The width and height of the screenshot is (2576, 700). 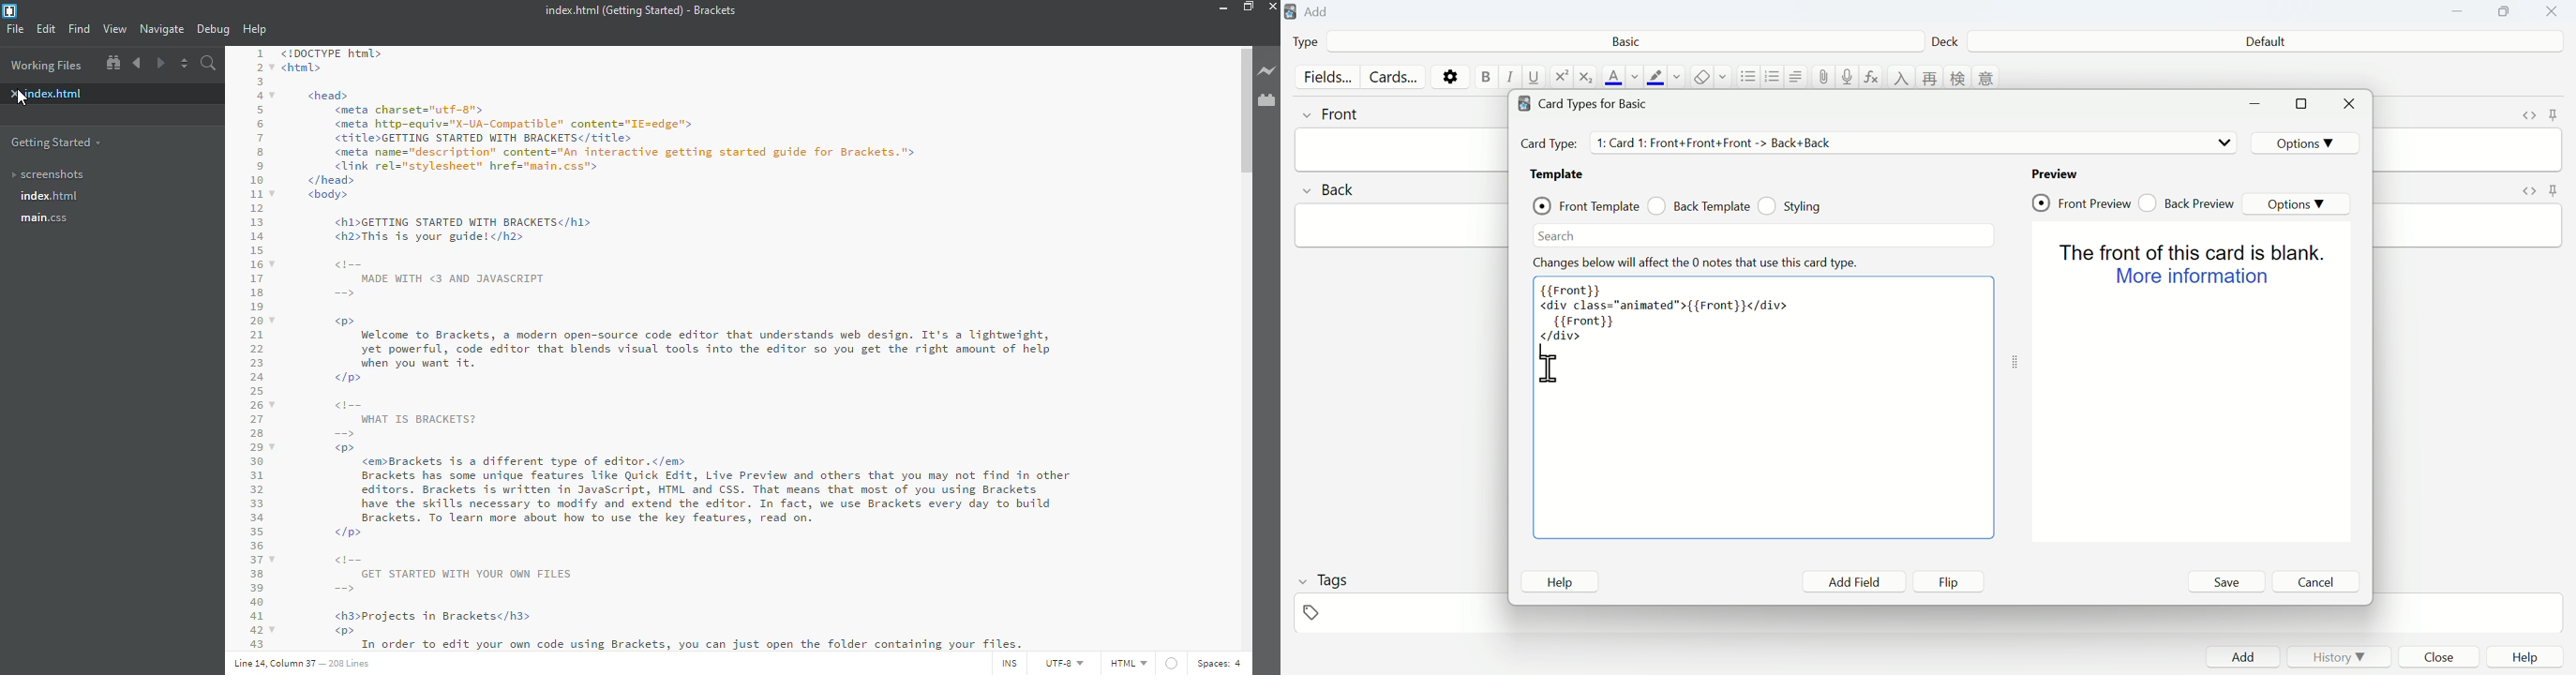 What do you see at coordinates (1763, 408) in the screenshot?
I see `Code area` at bounding box center [1763, 408].